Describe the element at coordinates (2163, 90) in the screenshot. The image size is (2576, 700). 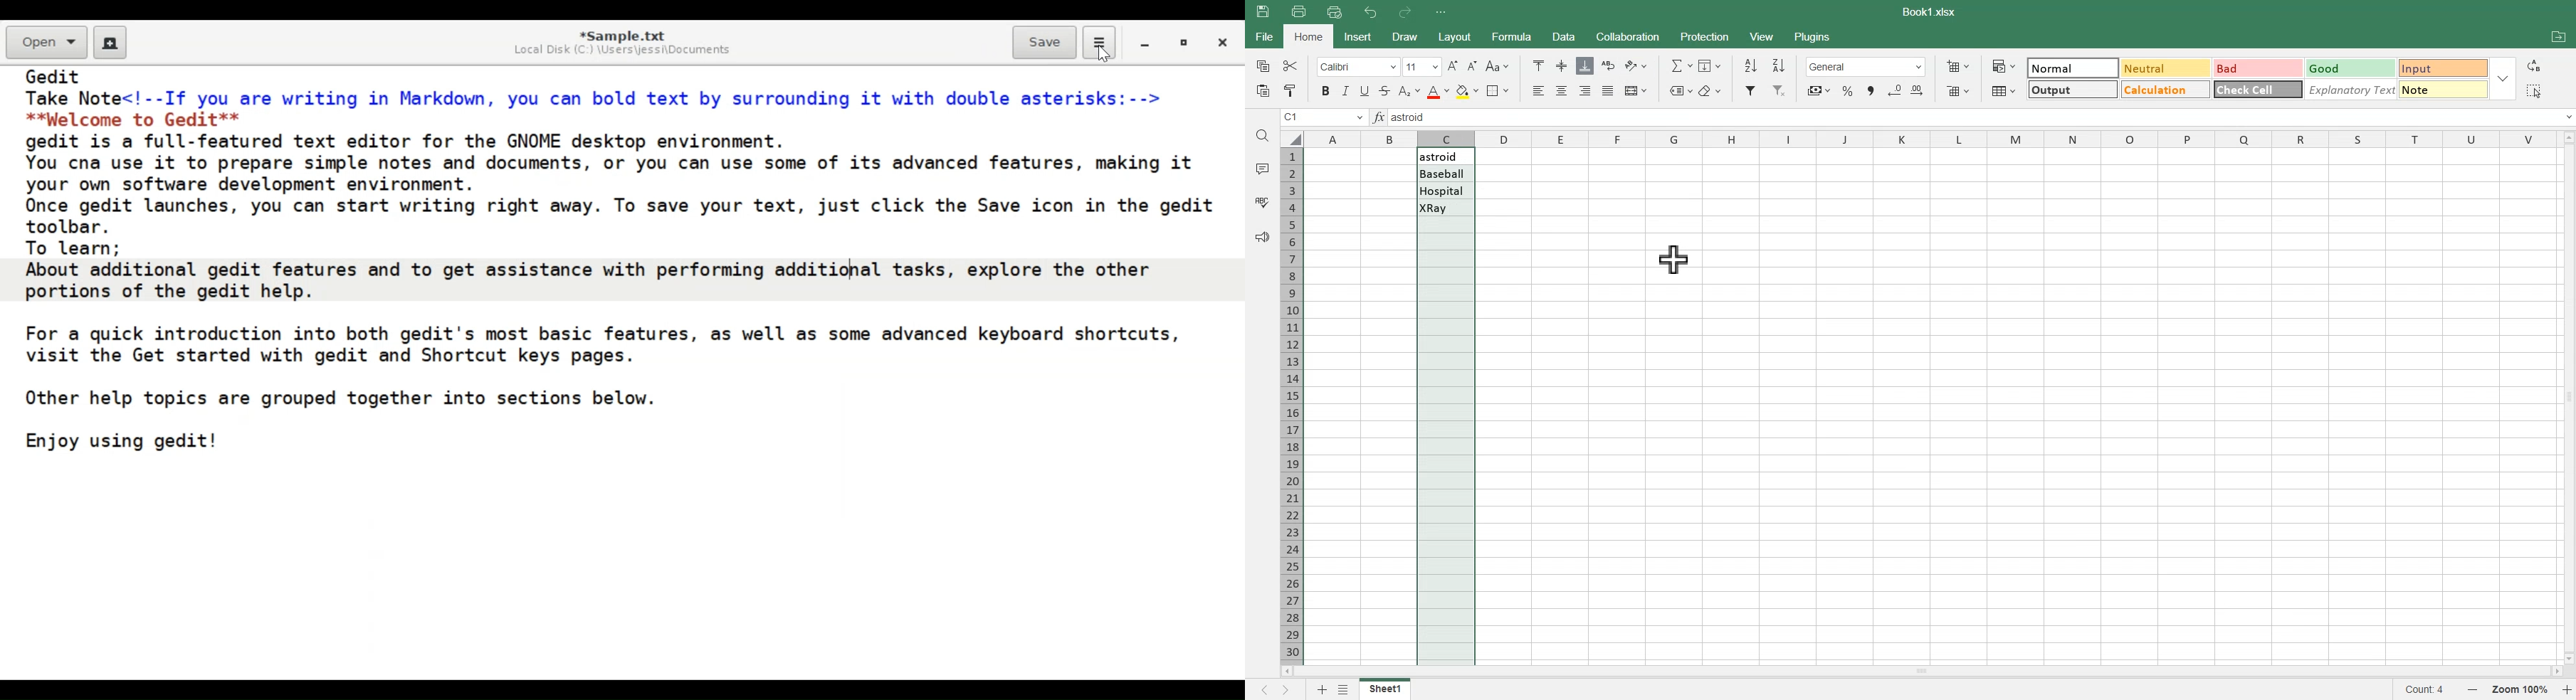
I see `calculations` at that location.